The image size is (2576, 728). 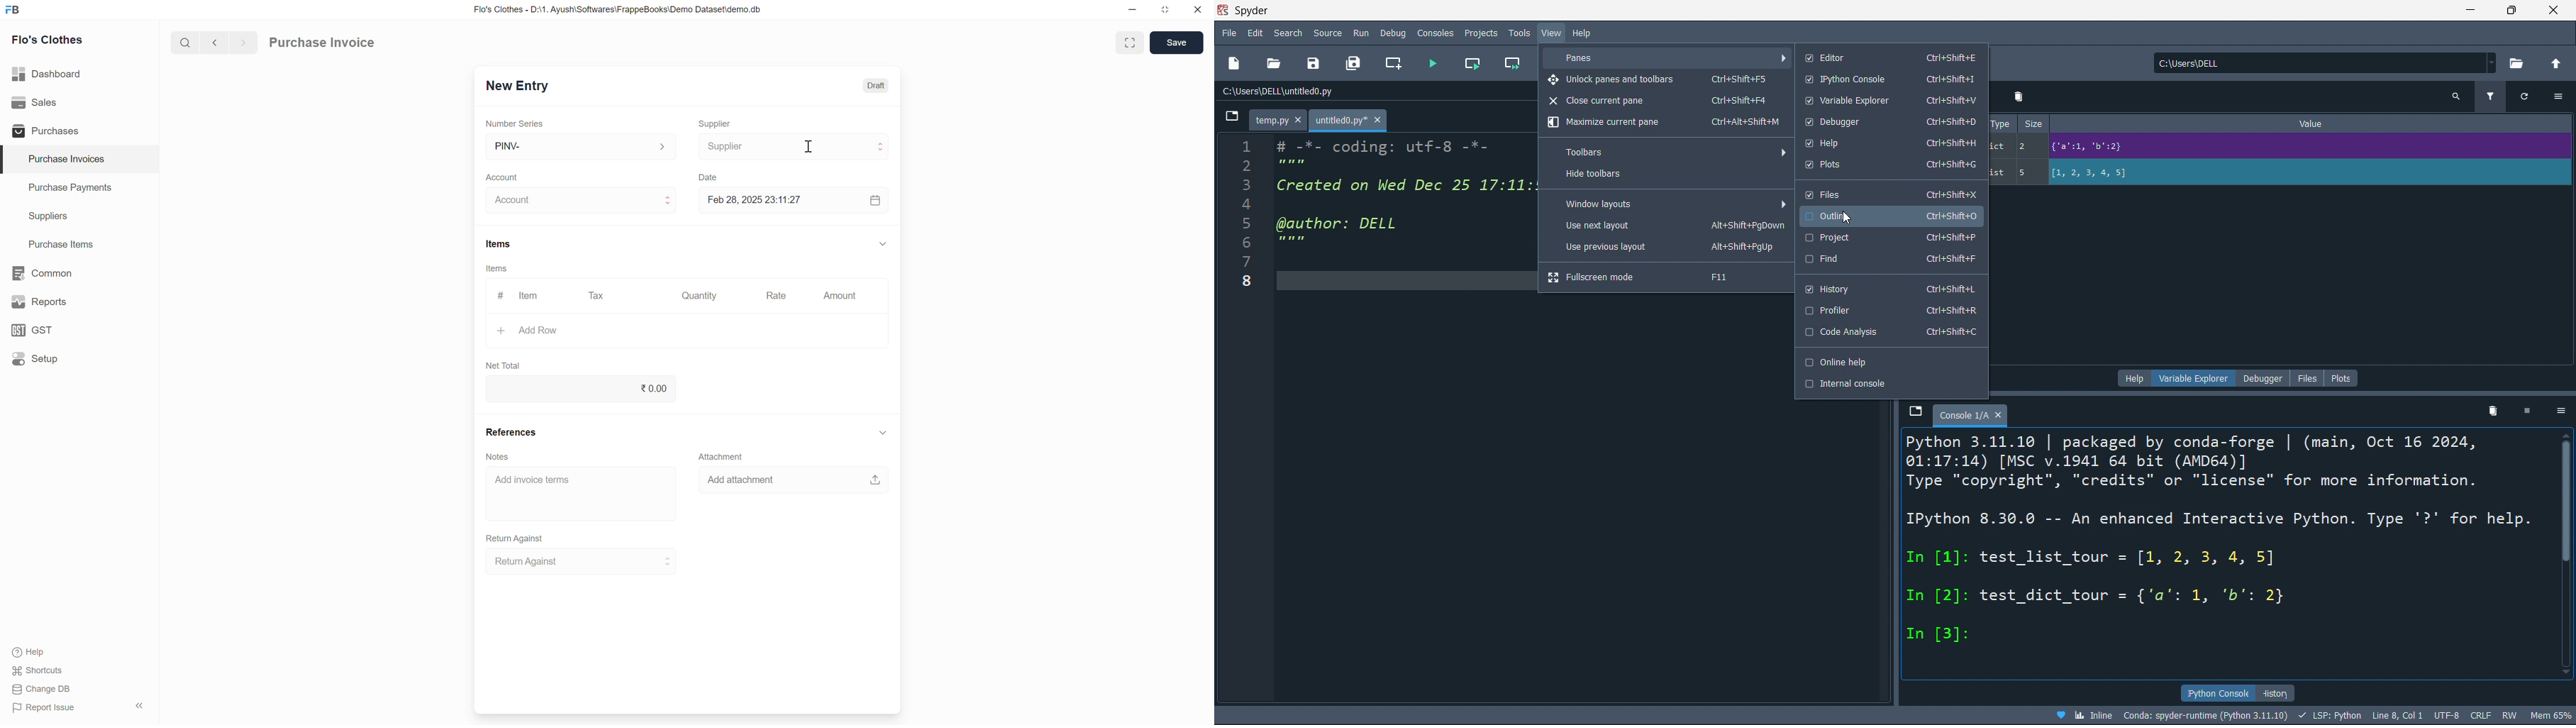 I want to click on use previous layout, so click(x=1663, y=247).